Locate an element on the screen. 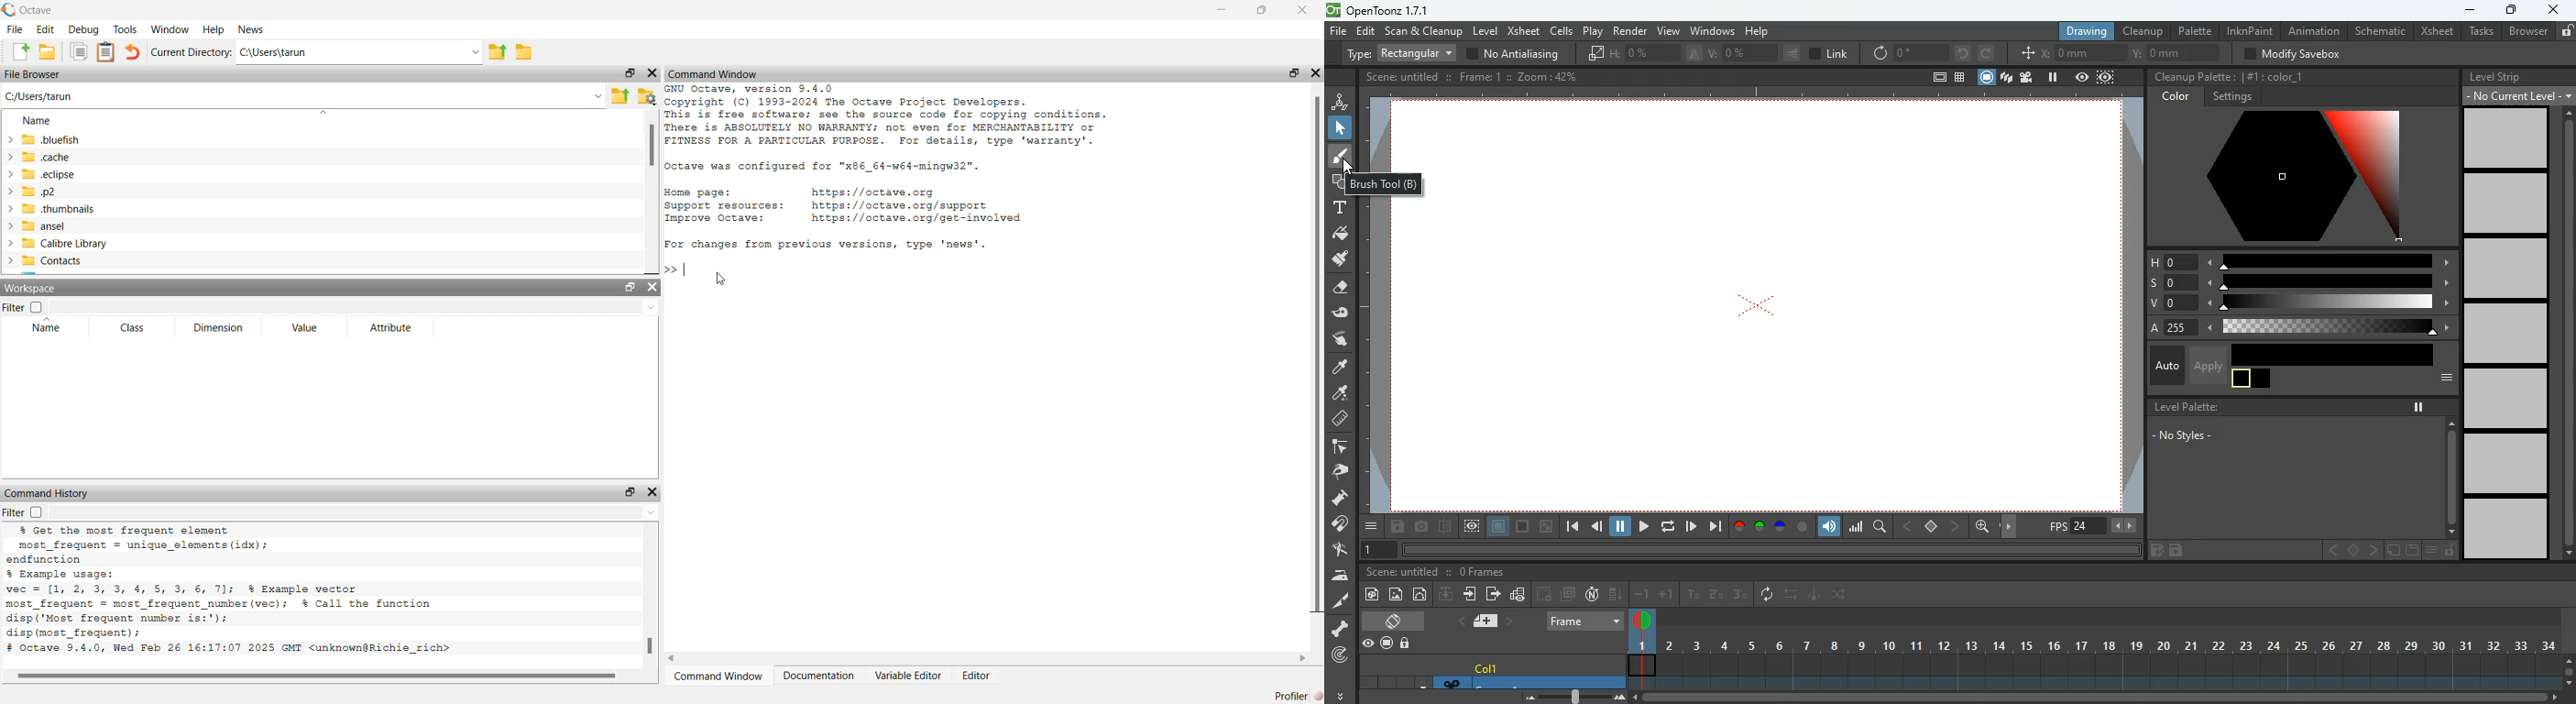 This screenshot has height=728, width=2576. Class is located at coordinates (135, 328).